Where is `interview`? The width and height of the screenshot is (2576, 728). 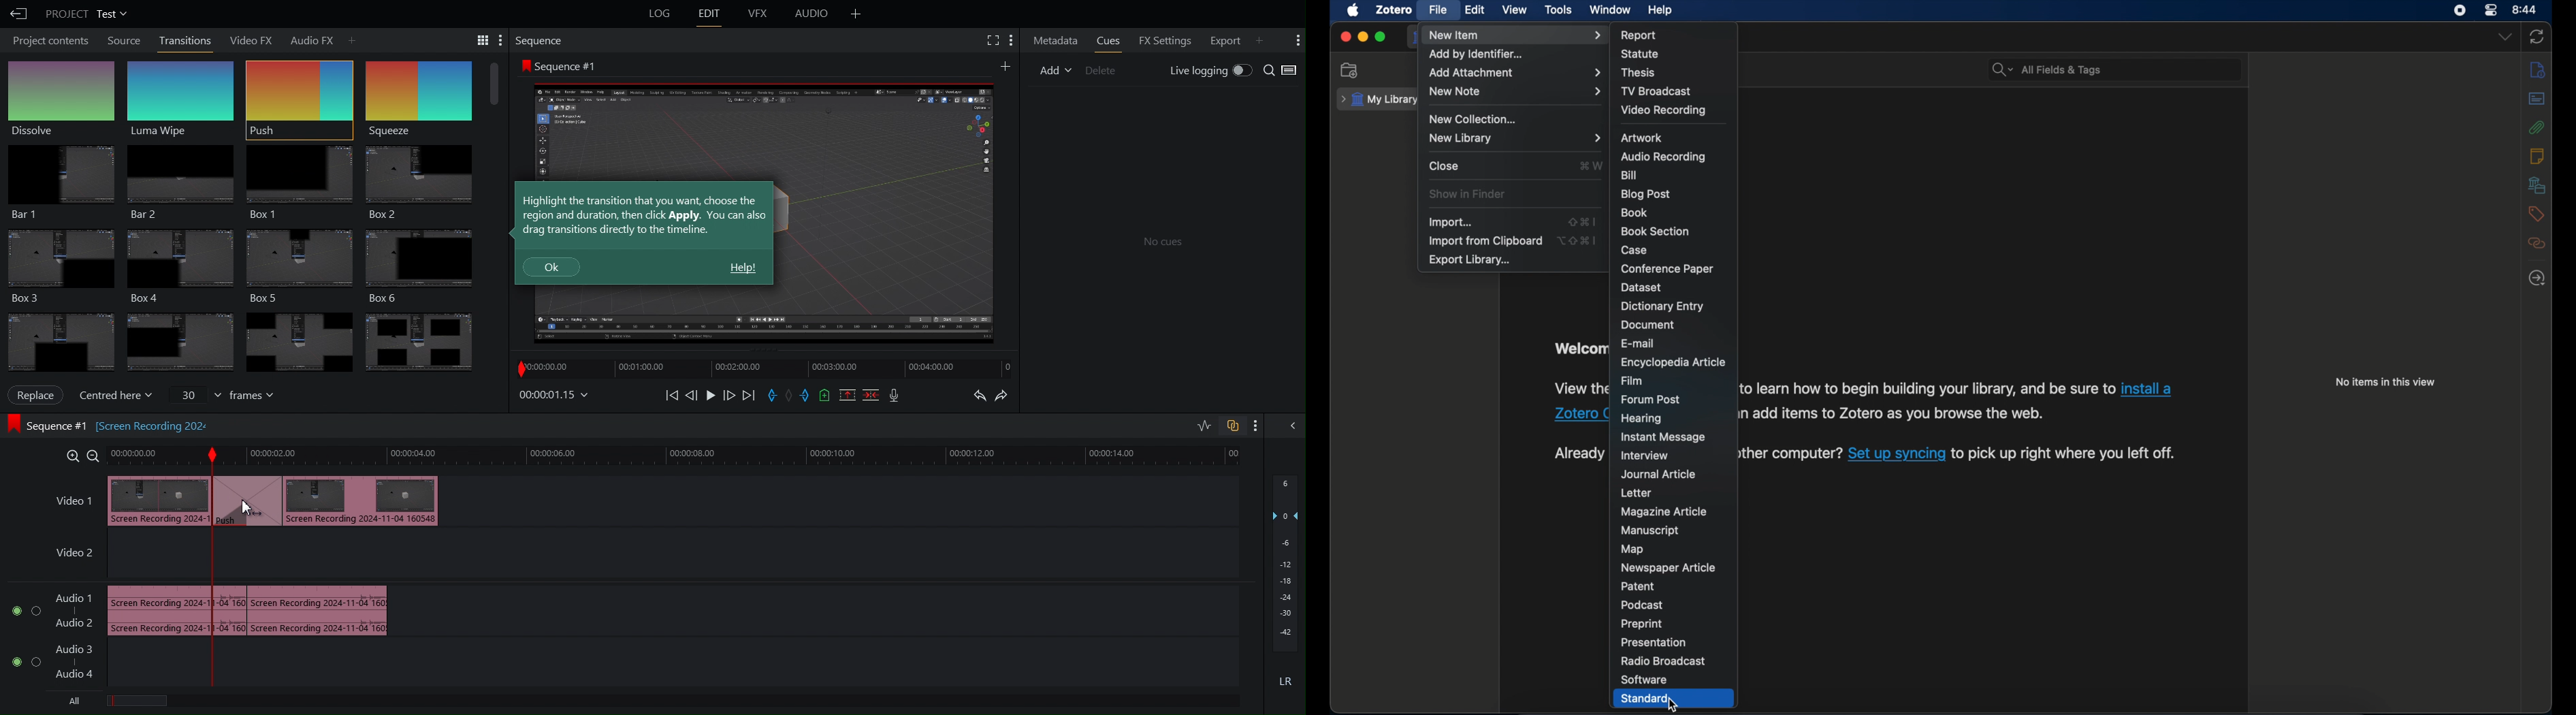 interview is located at coordinates (1645, 455).